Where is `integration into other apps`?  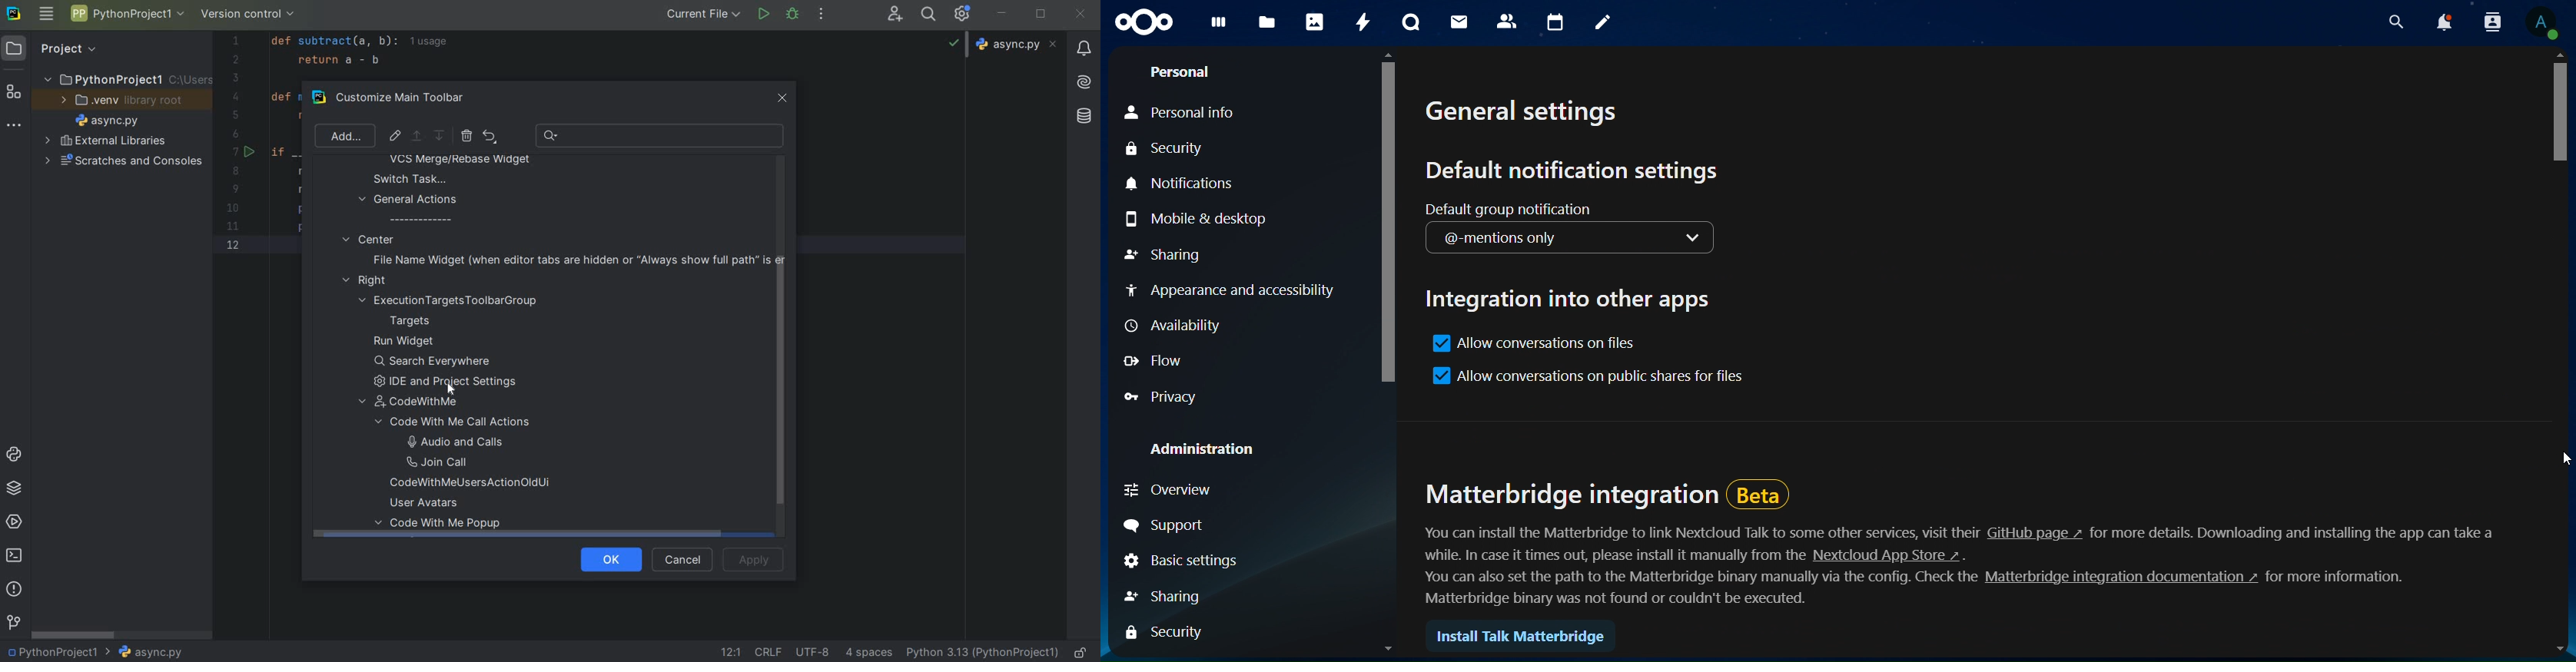 integration into other apps is located at coordinates (1572, 296).